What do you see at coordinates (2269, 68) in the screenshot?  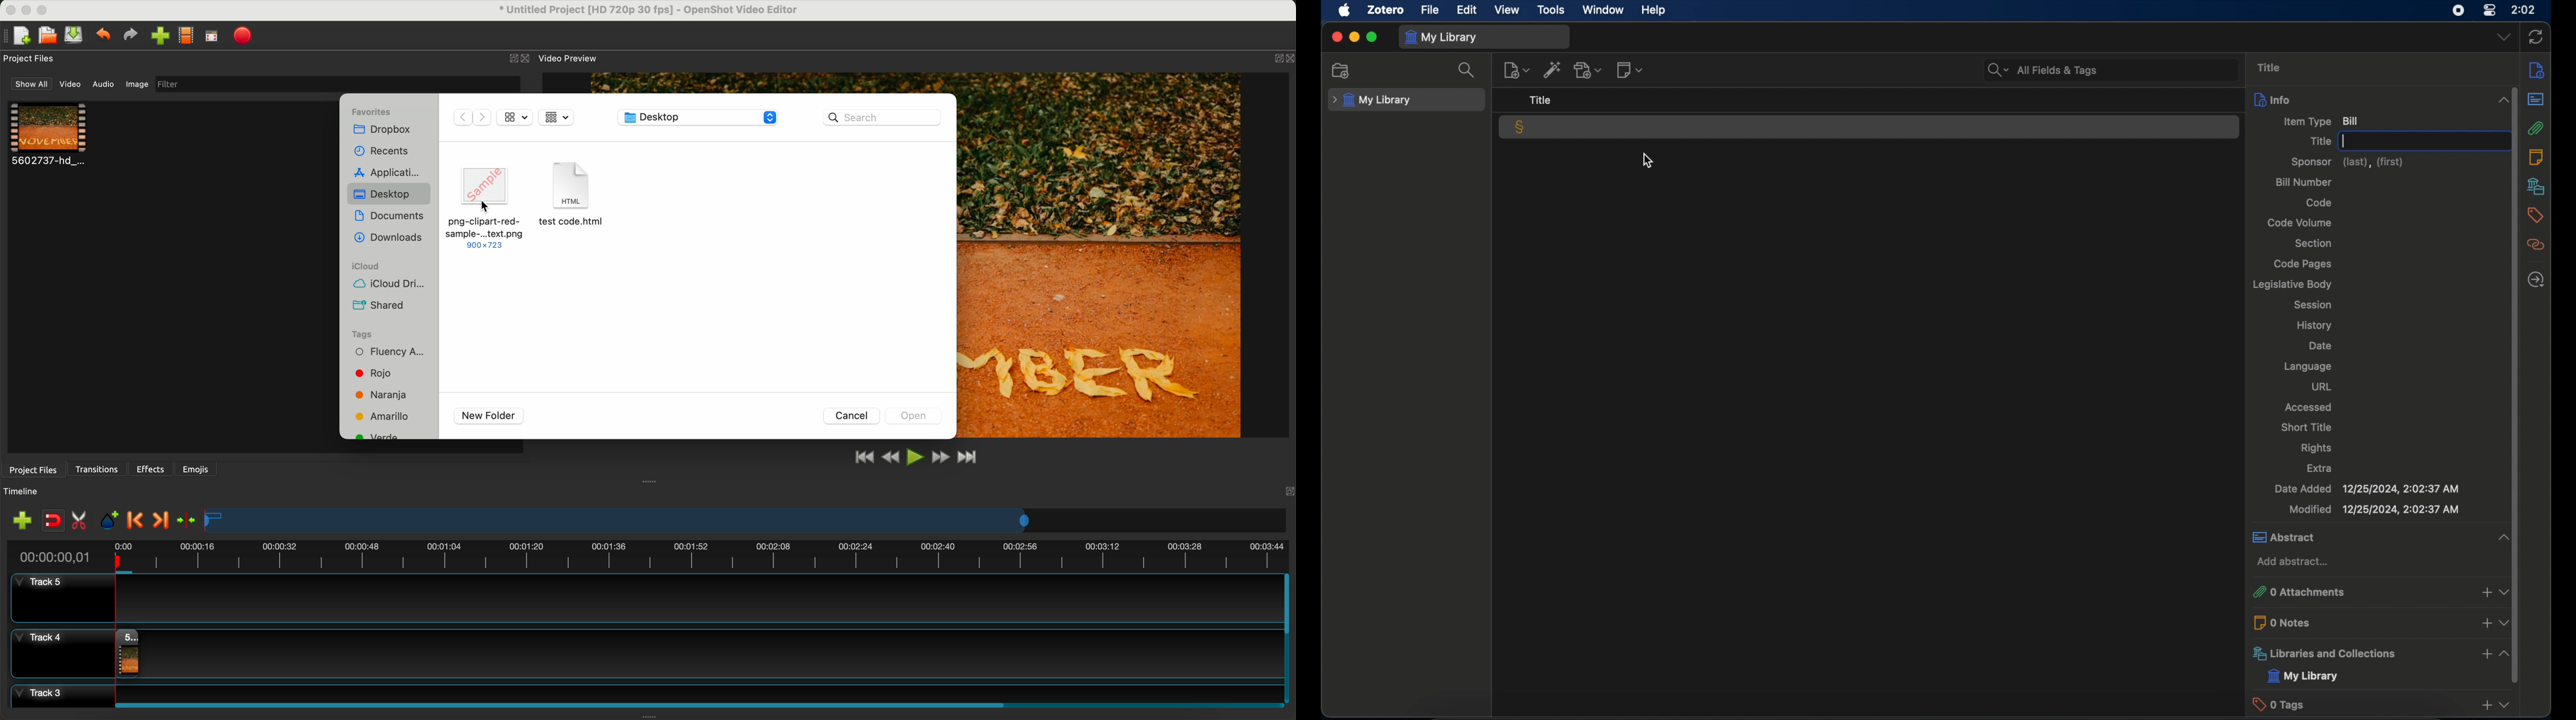 I see `title` at bounding box center [2269, 68].